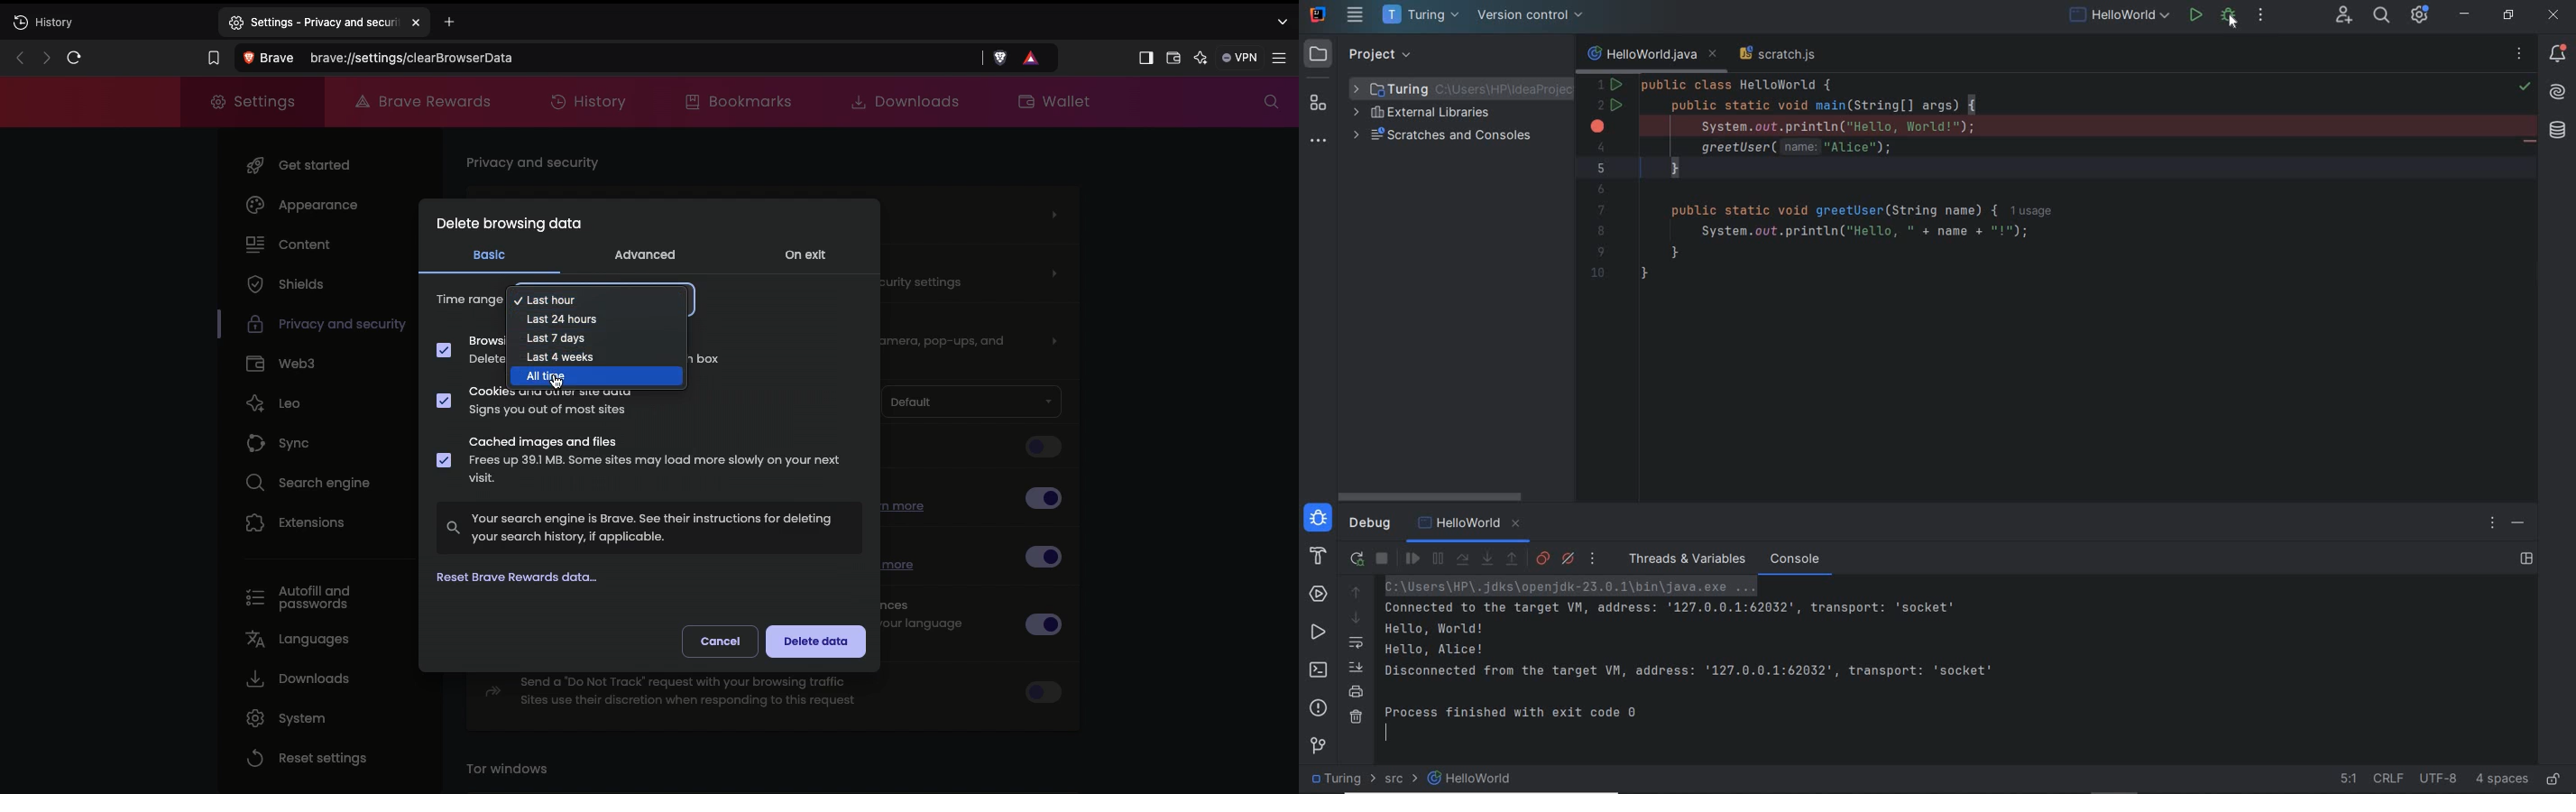 The image size is (2576, 812). Describe the element at coordinates (2518, 523) in the screenshot. I see `hide` at that location.